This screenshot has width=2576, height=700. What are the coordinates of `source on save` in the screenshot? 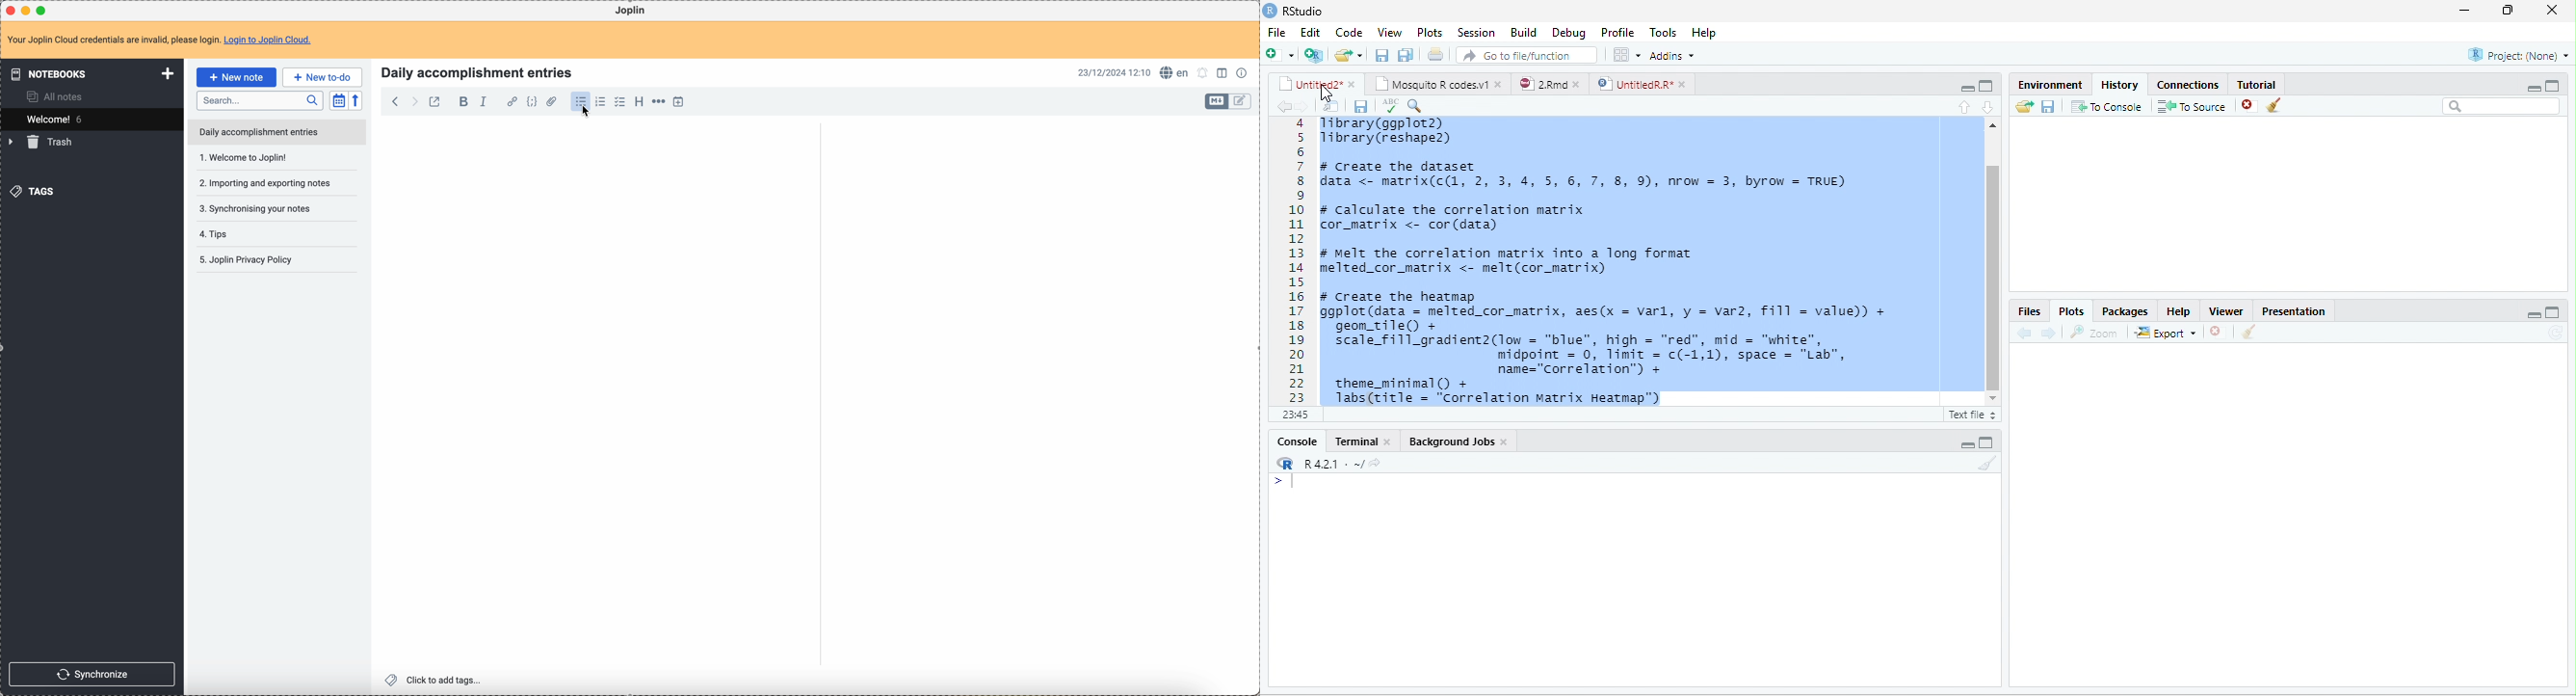 It's located at (1423, 105).